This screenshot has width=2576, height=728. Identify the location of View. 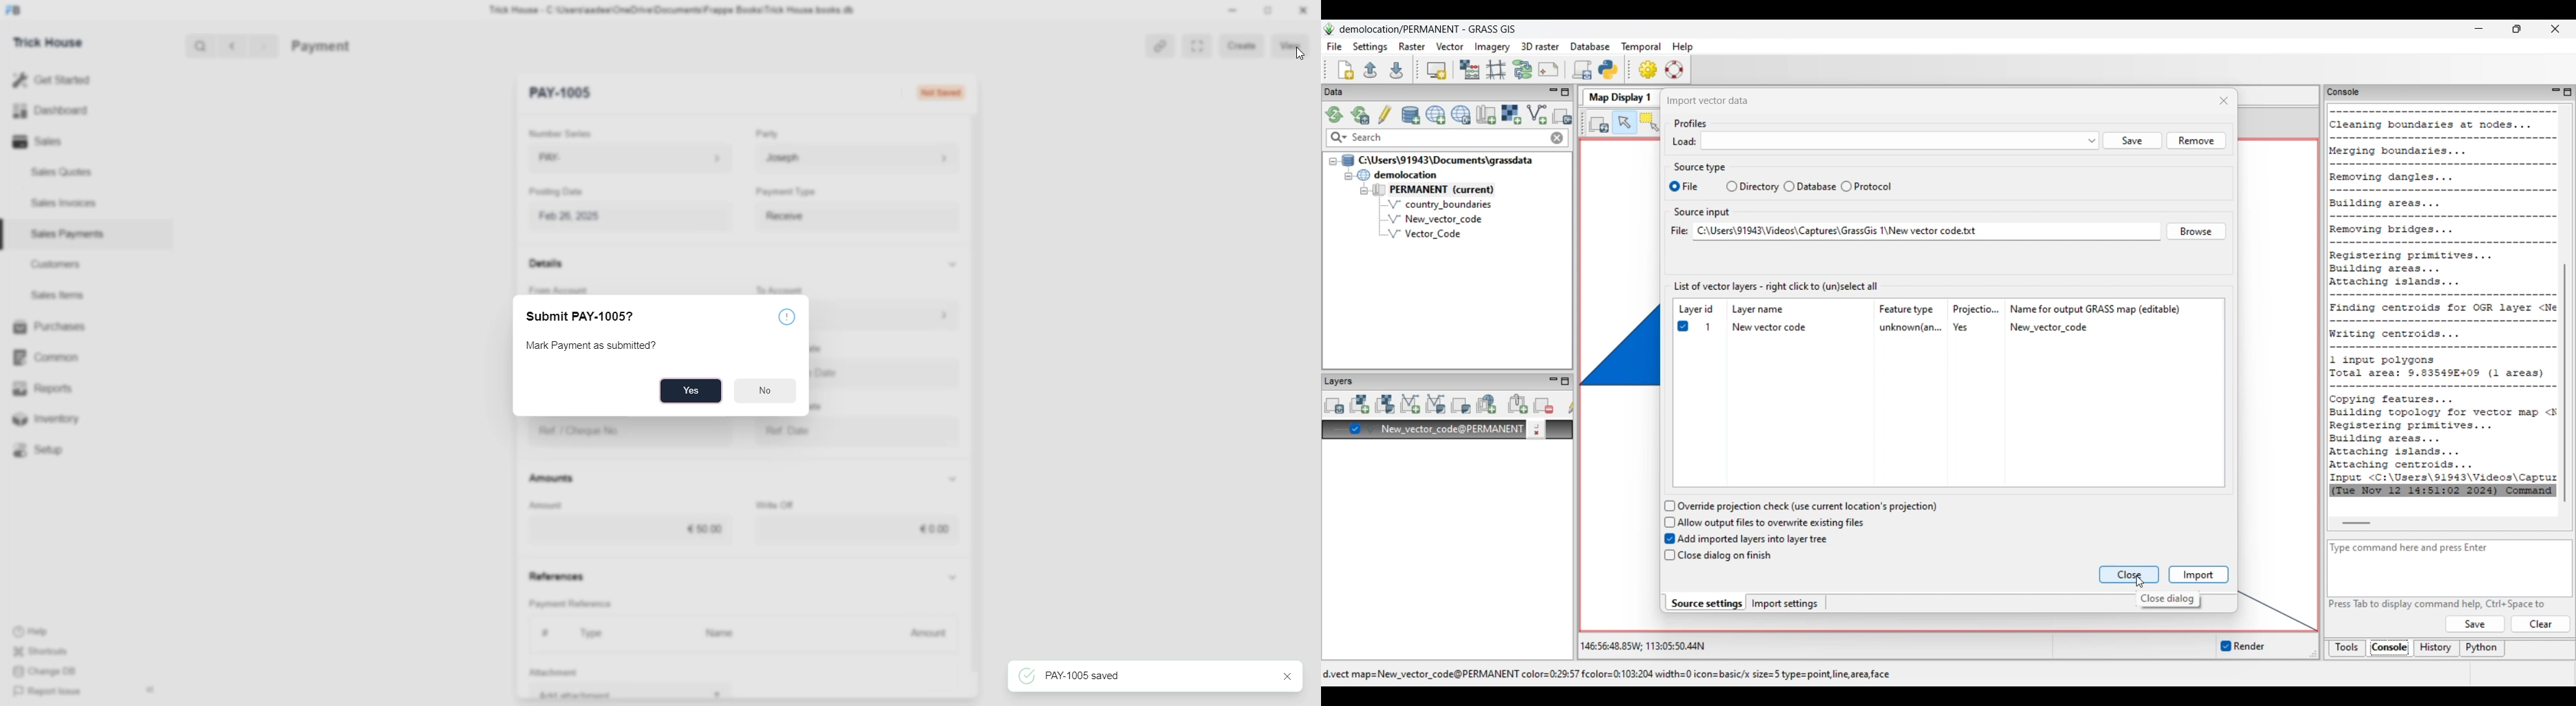
(1292, 46).